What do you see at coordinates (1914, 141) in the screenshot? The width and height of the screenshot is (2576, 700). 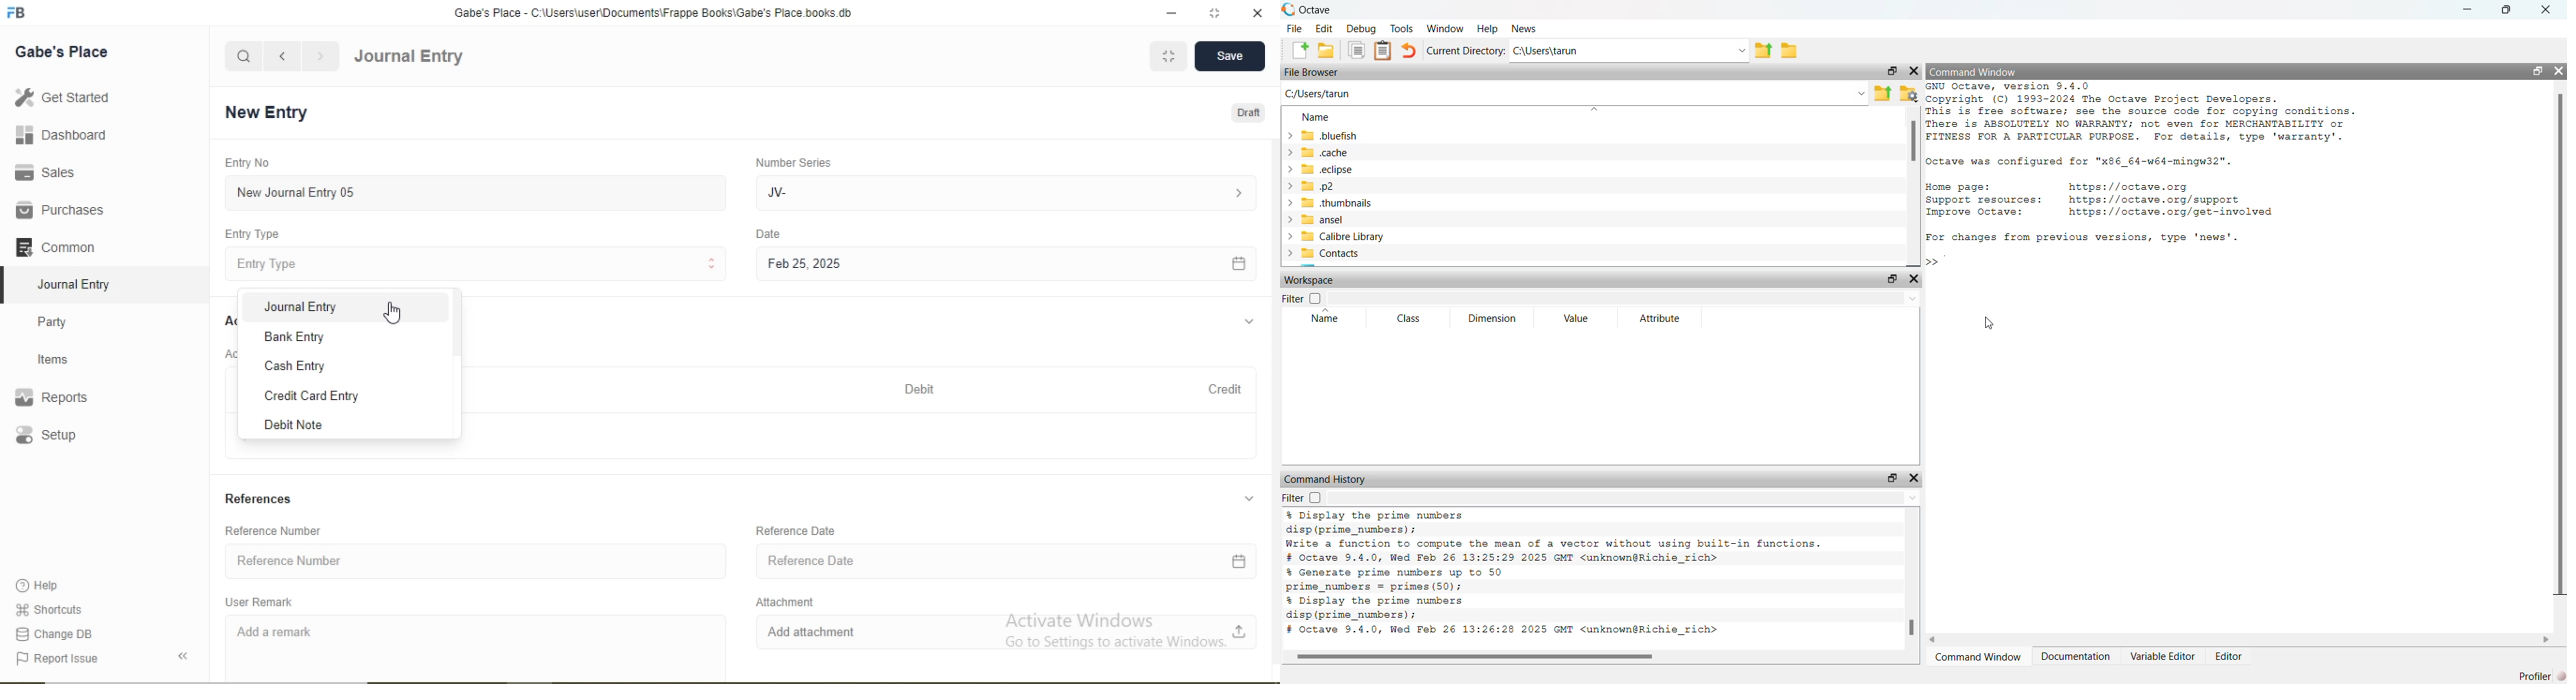 I see `scroll bar` at bounding box center [1914, 141].